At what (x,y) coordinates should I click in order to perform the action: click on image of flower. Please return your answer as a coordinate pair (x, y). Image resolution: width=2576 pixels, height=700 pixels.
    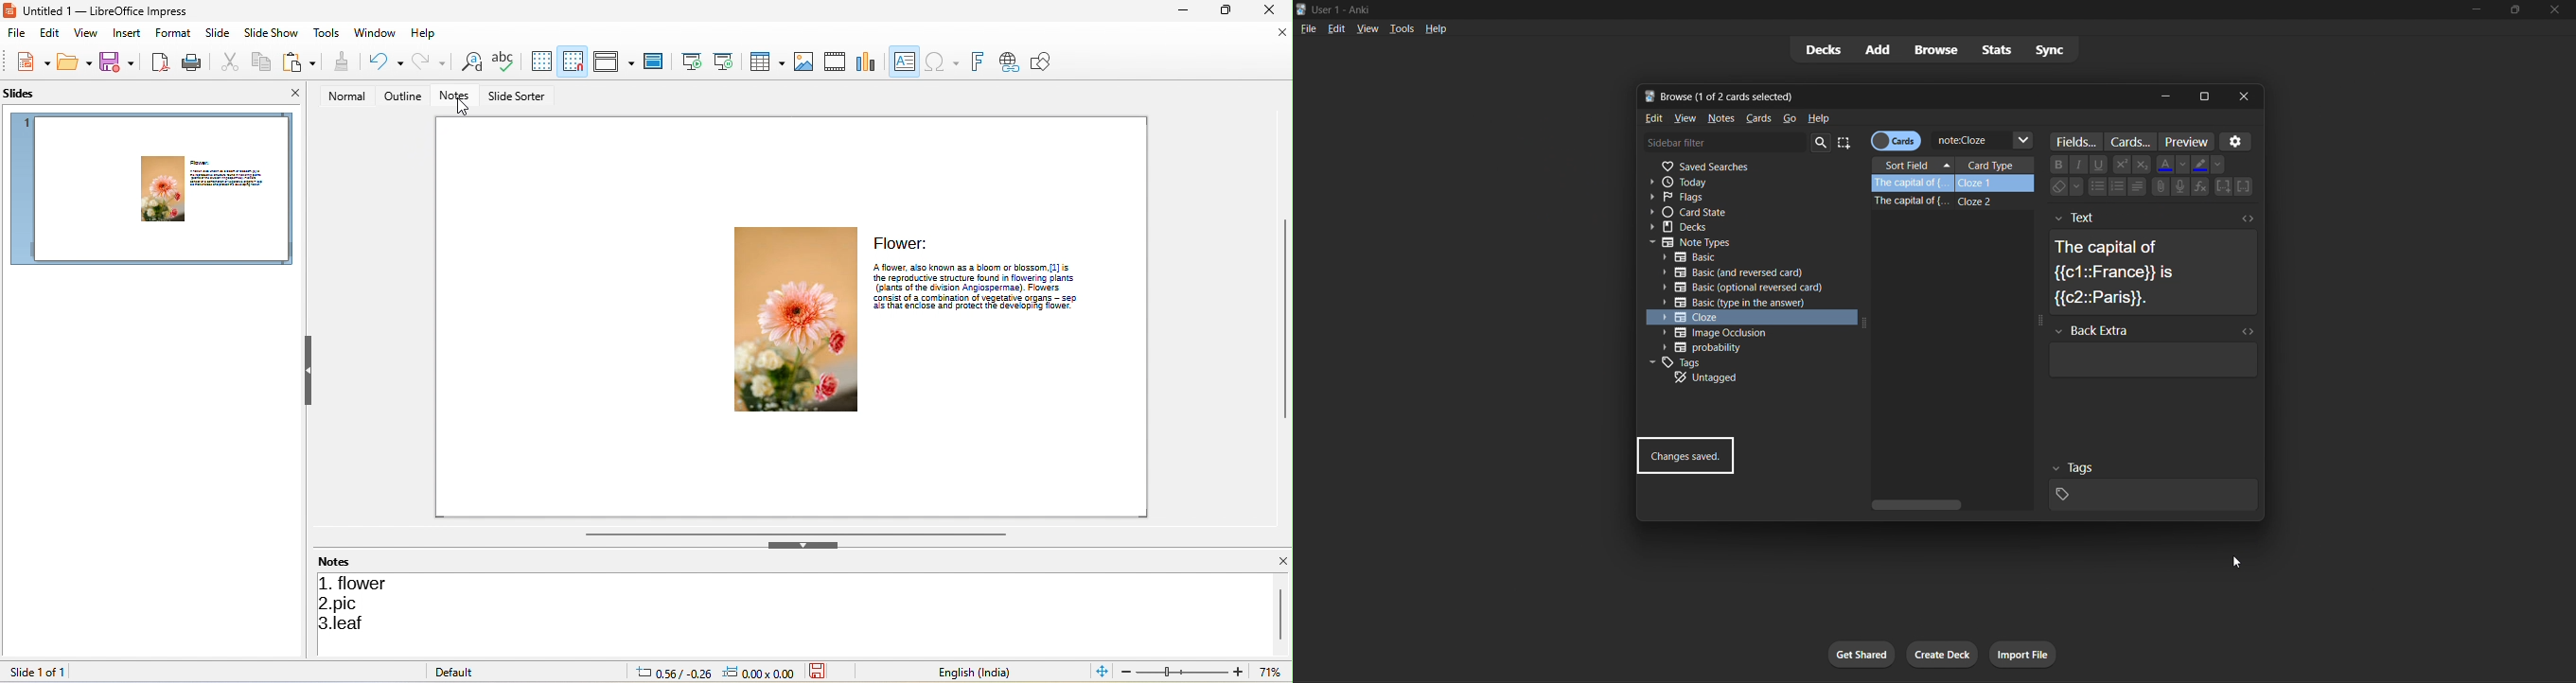
    Looking at the image, I should click on (790, 322).